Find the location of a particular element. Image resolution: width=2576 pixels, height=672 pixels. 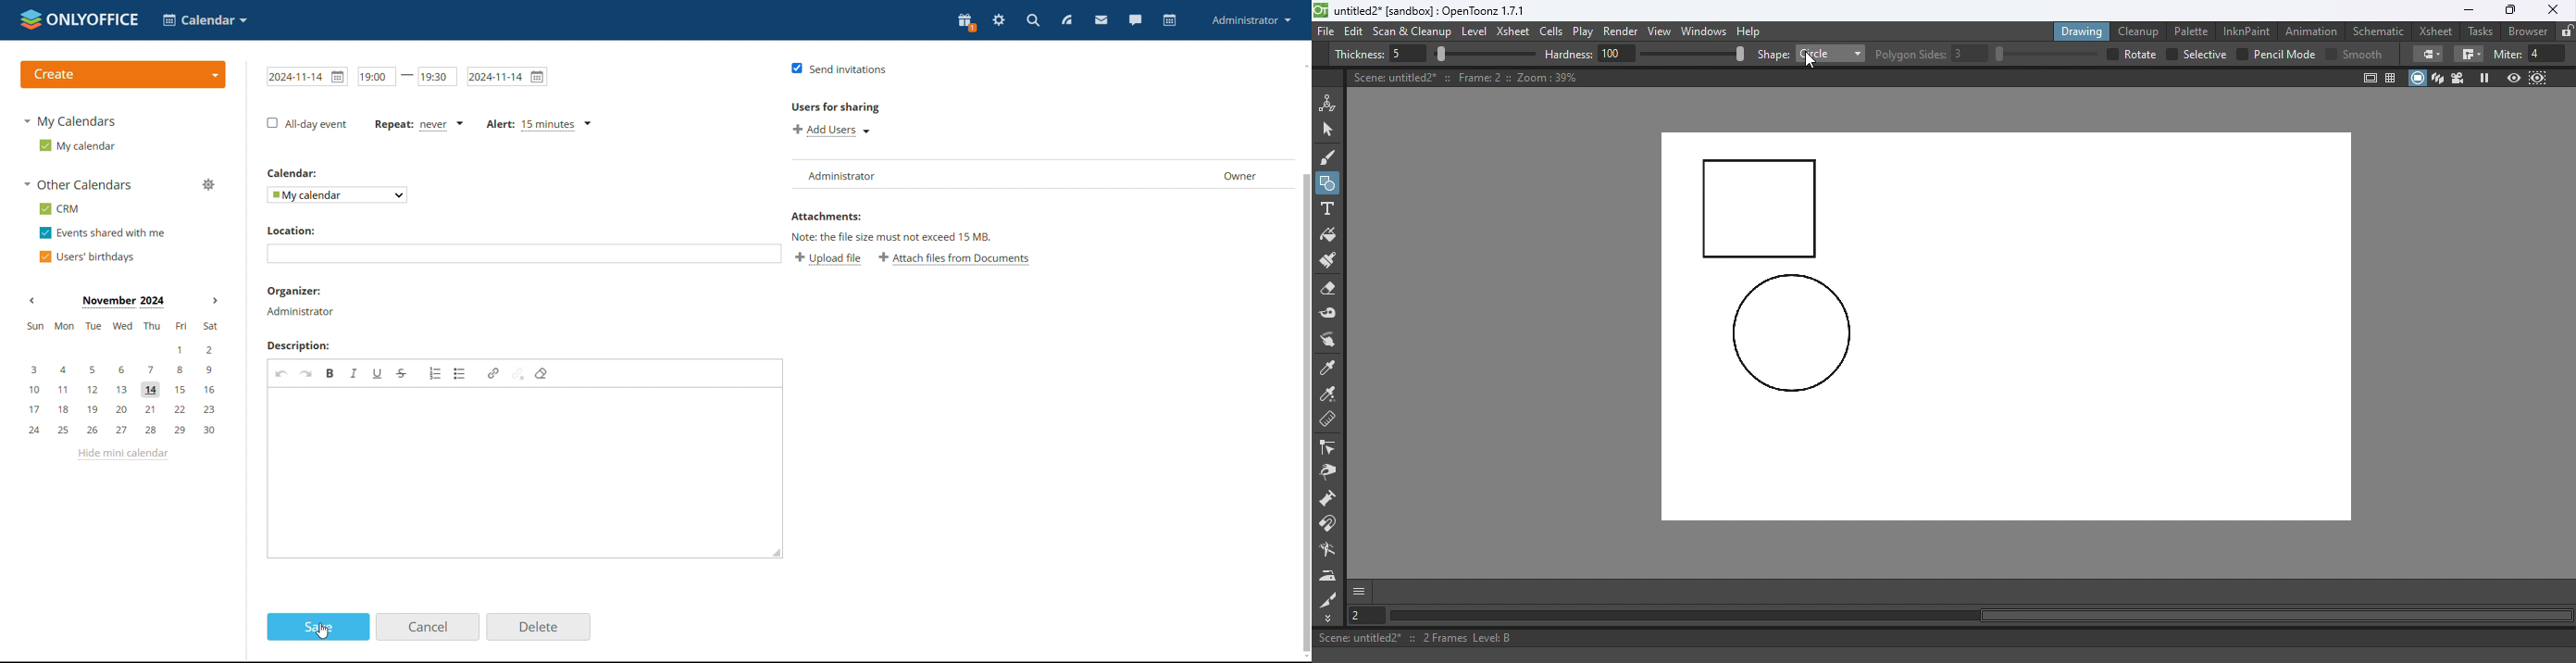

Tape tool is located at coordinates (1331, 315).